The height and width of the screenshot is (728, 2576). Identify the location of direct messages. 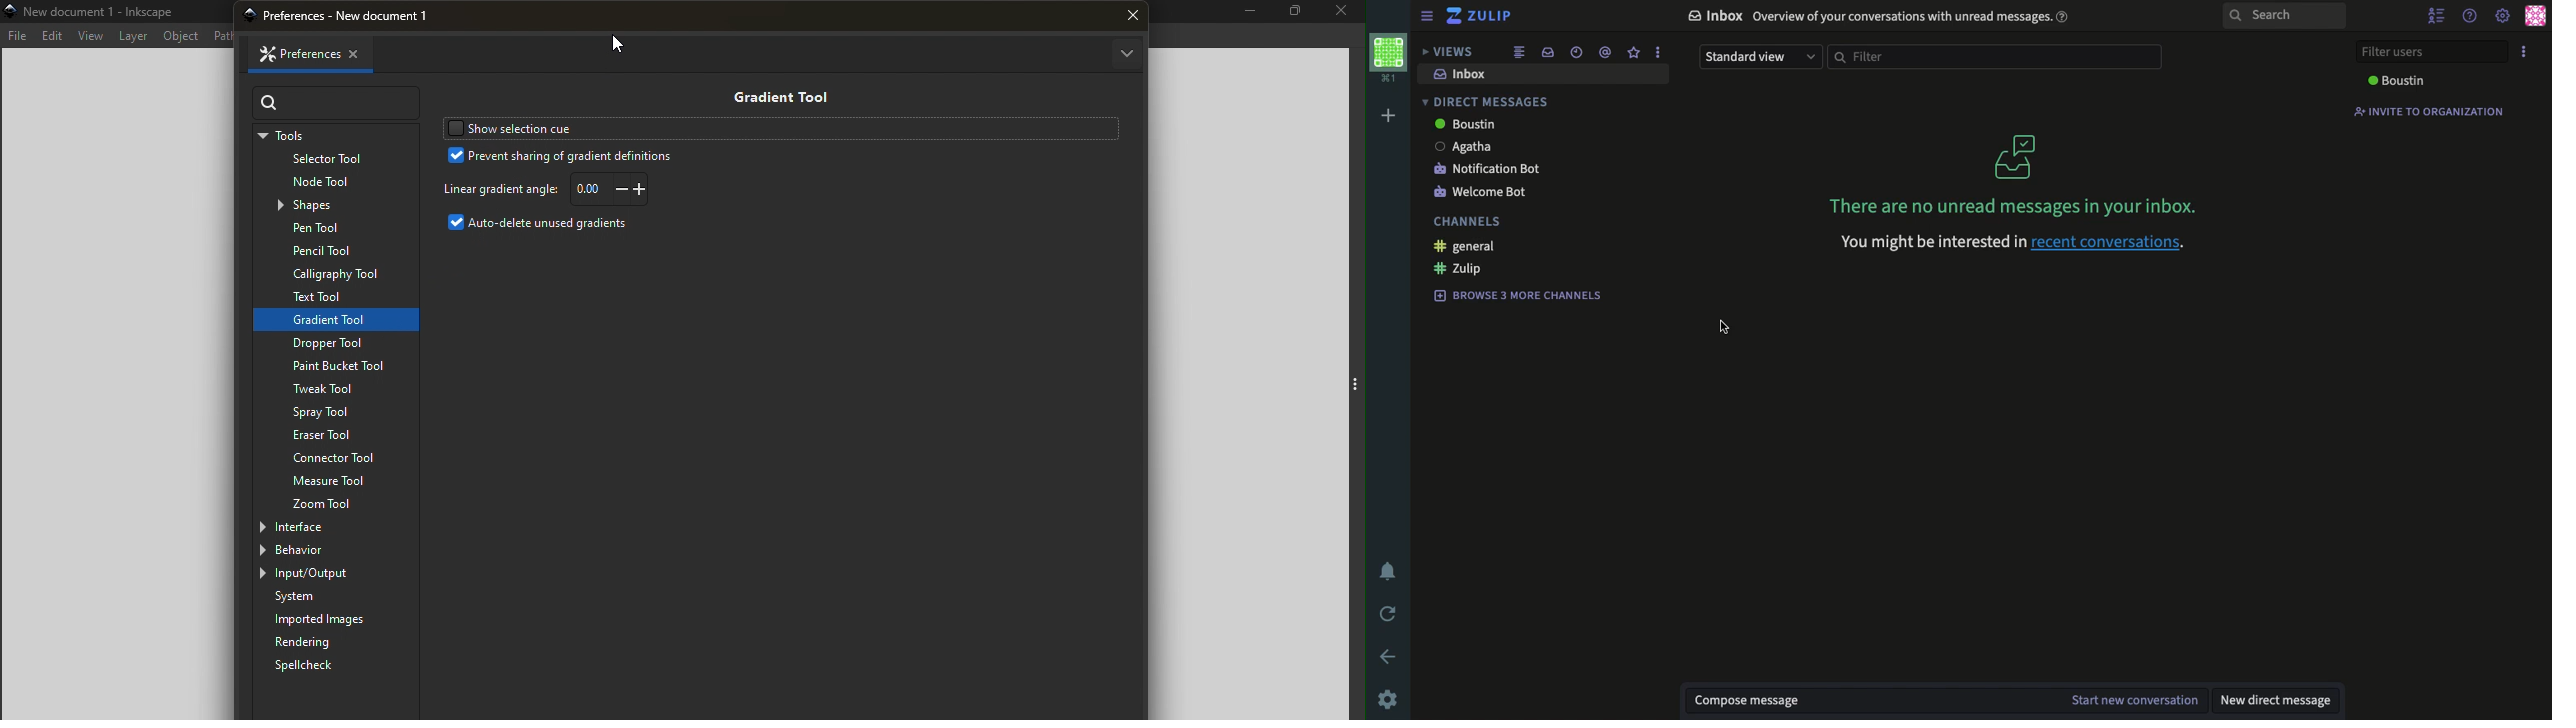
(1483, 102).